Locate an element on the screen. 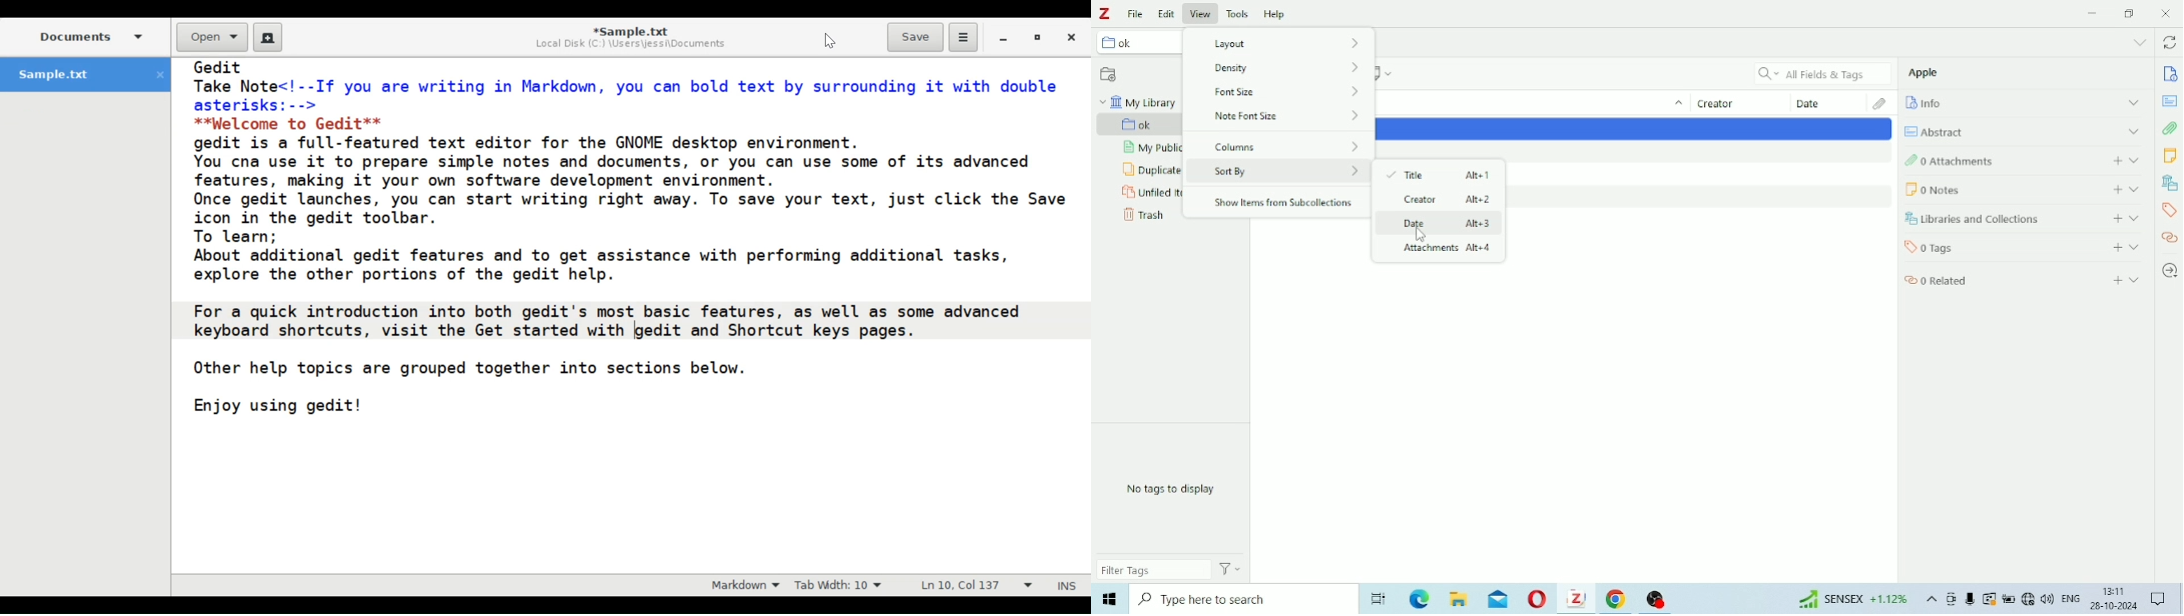 The width and height of the screenshot is (2184, 616). Trash is located at coordinates (1144, 218).